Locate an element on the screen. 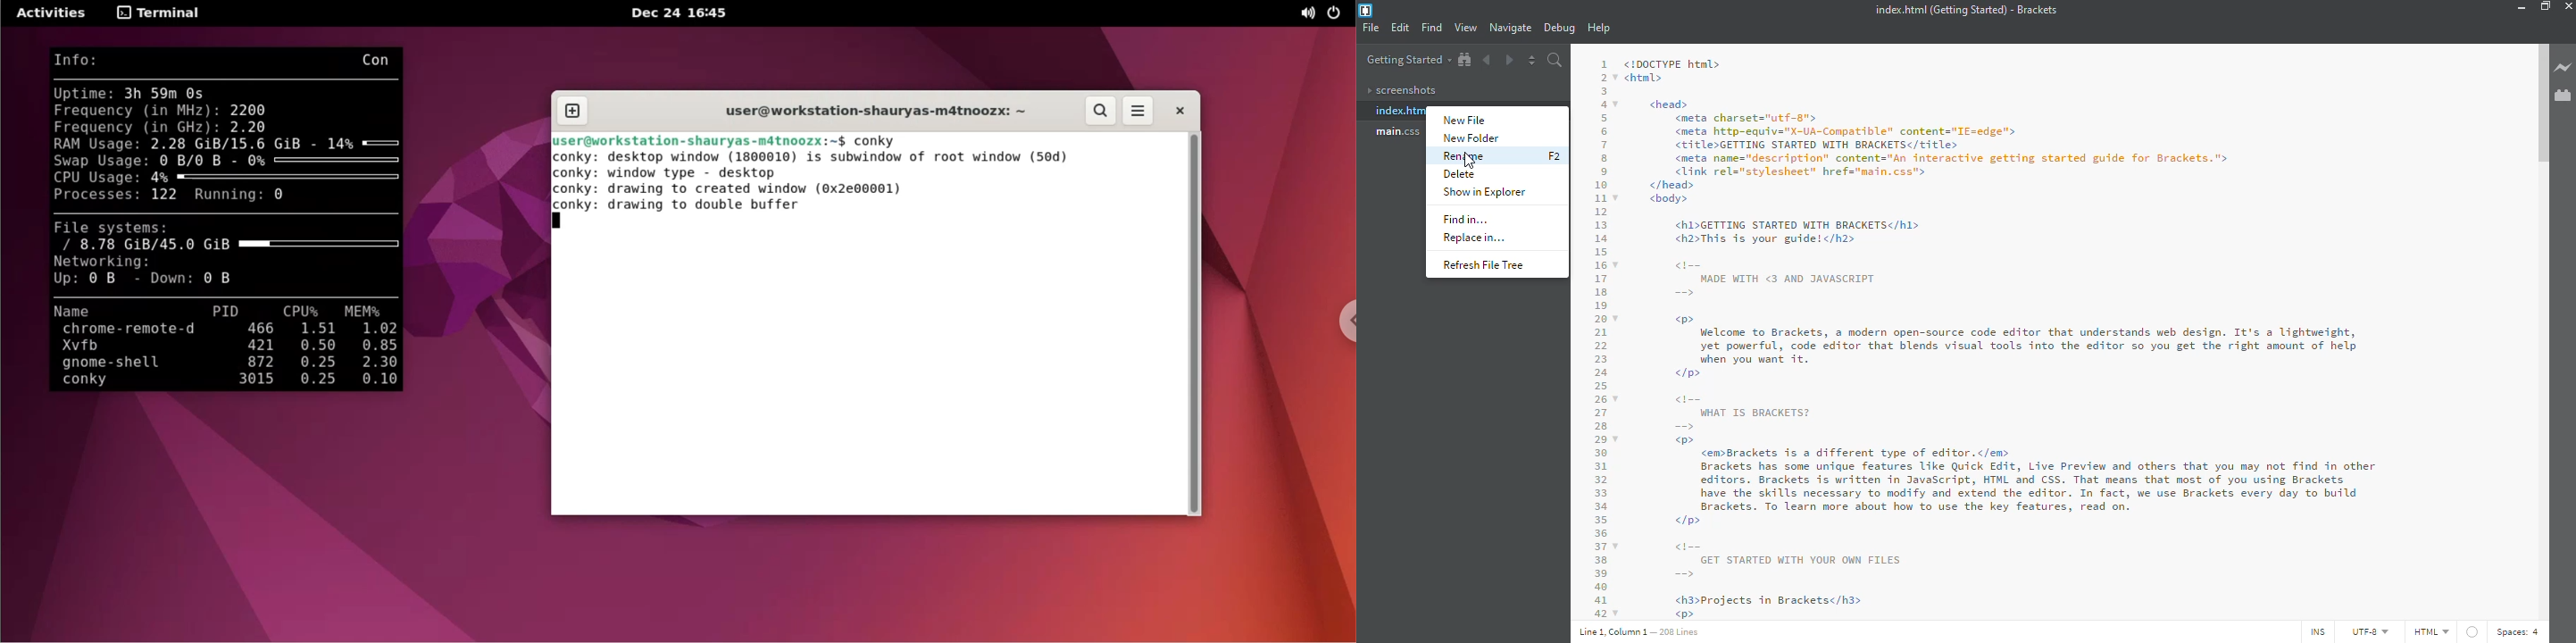 This screenshot has width=2576, height=644. back is located at coordinates (1489, 59).